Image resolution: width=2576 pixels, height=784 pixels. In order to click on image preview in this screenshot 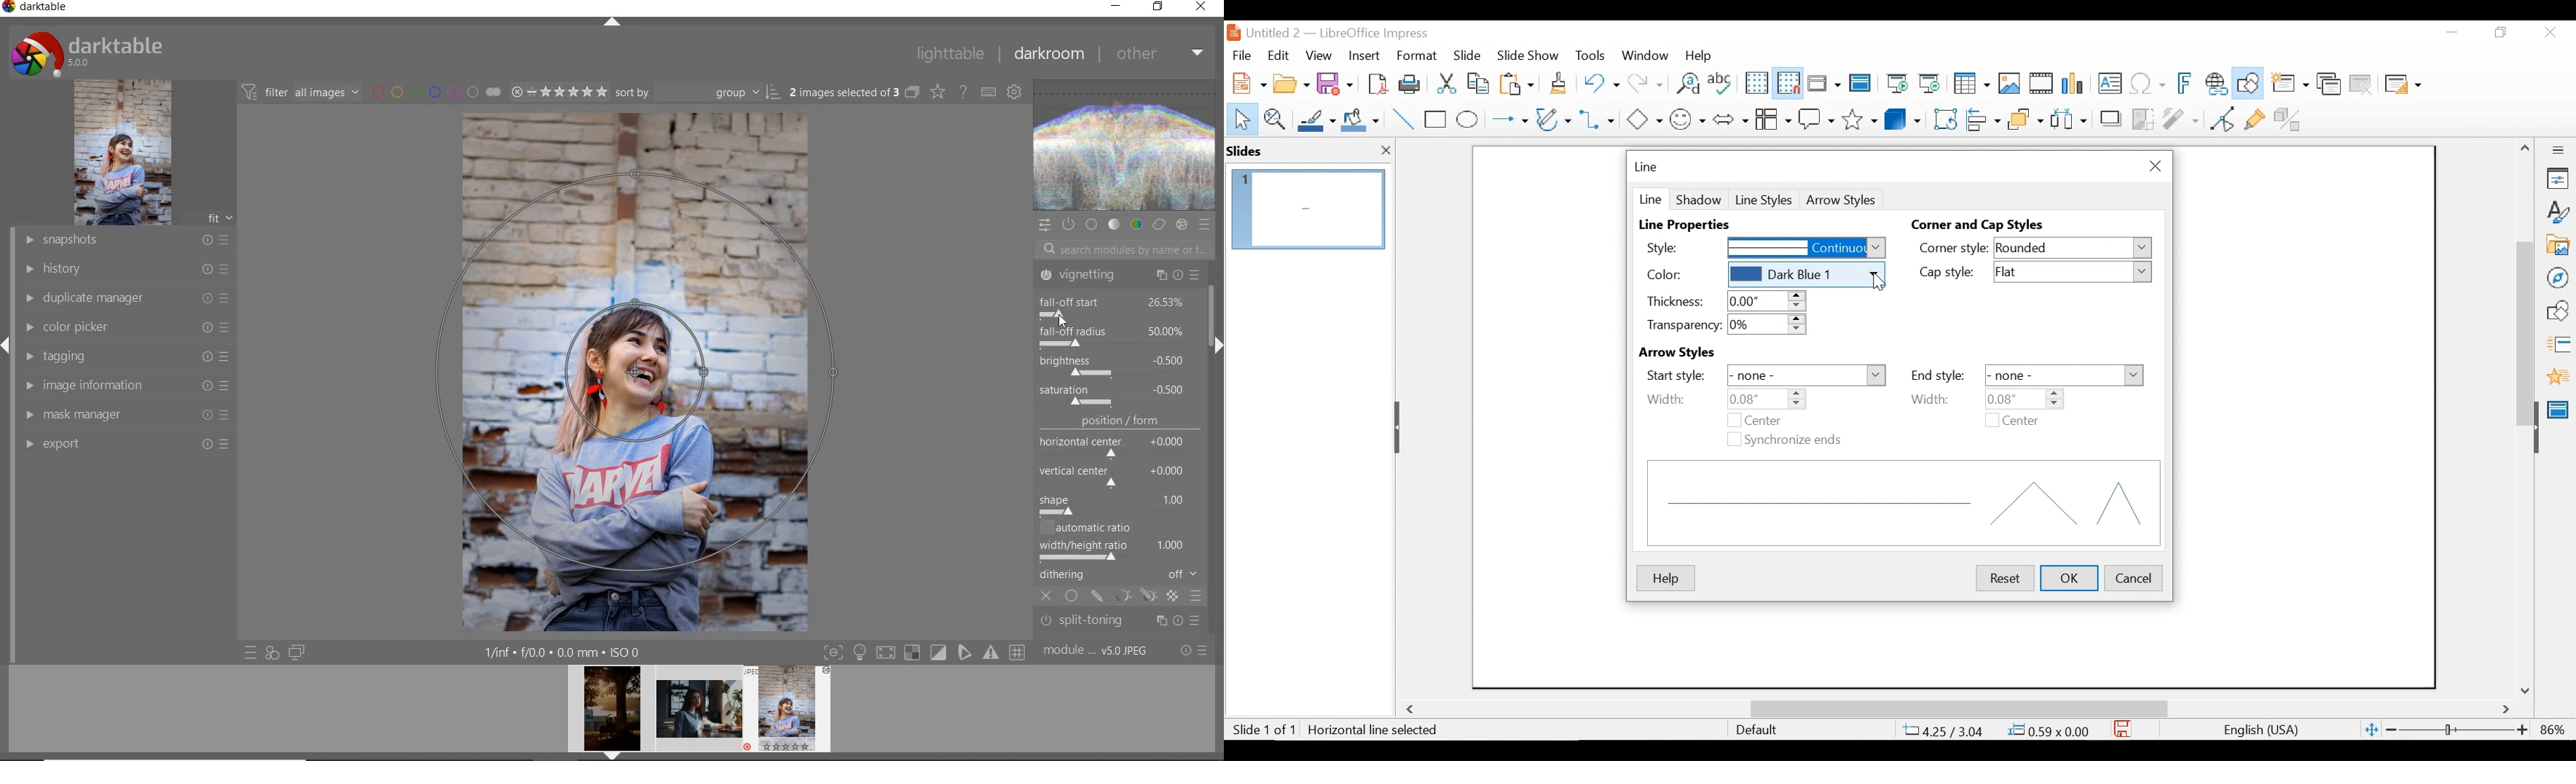, I will do `click(608, 713)`.